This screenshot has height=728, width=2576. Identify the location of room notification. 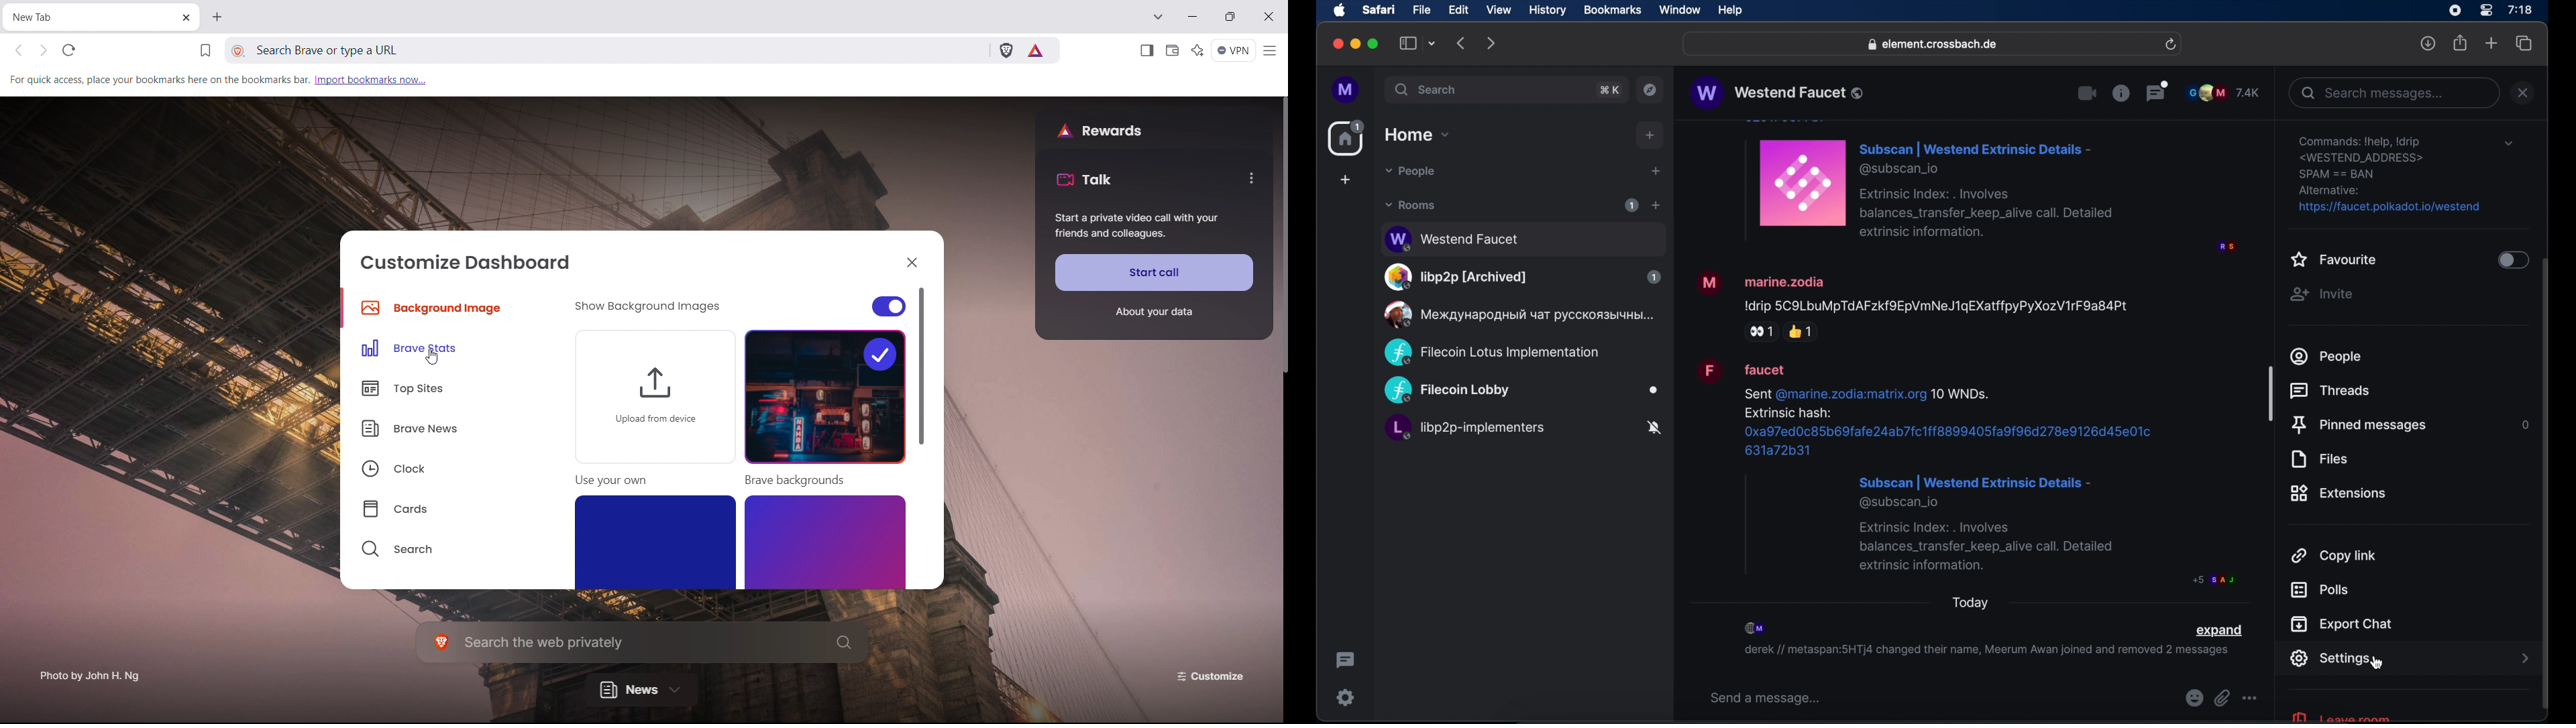
(1986, 652).